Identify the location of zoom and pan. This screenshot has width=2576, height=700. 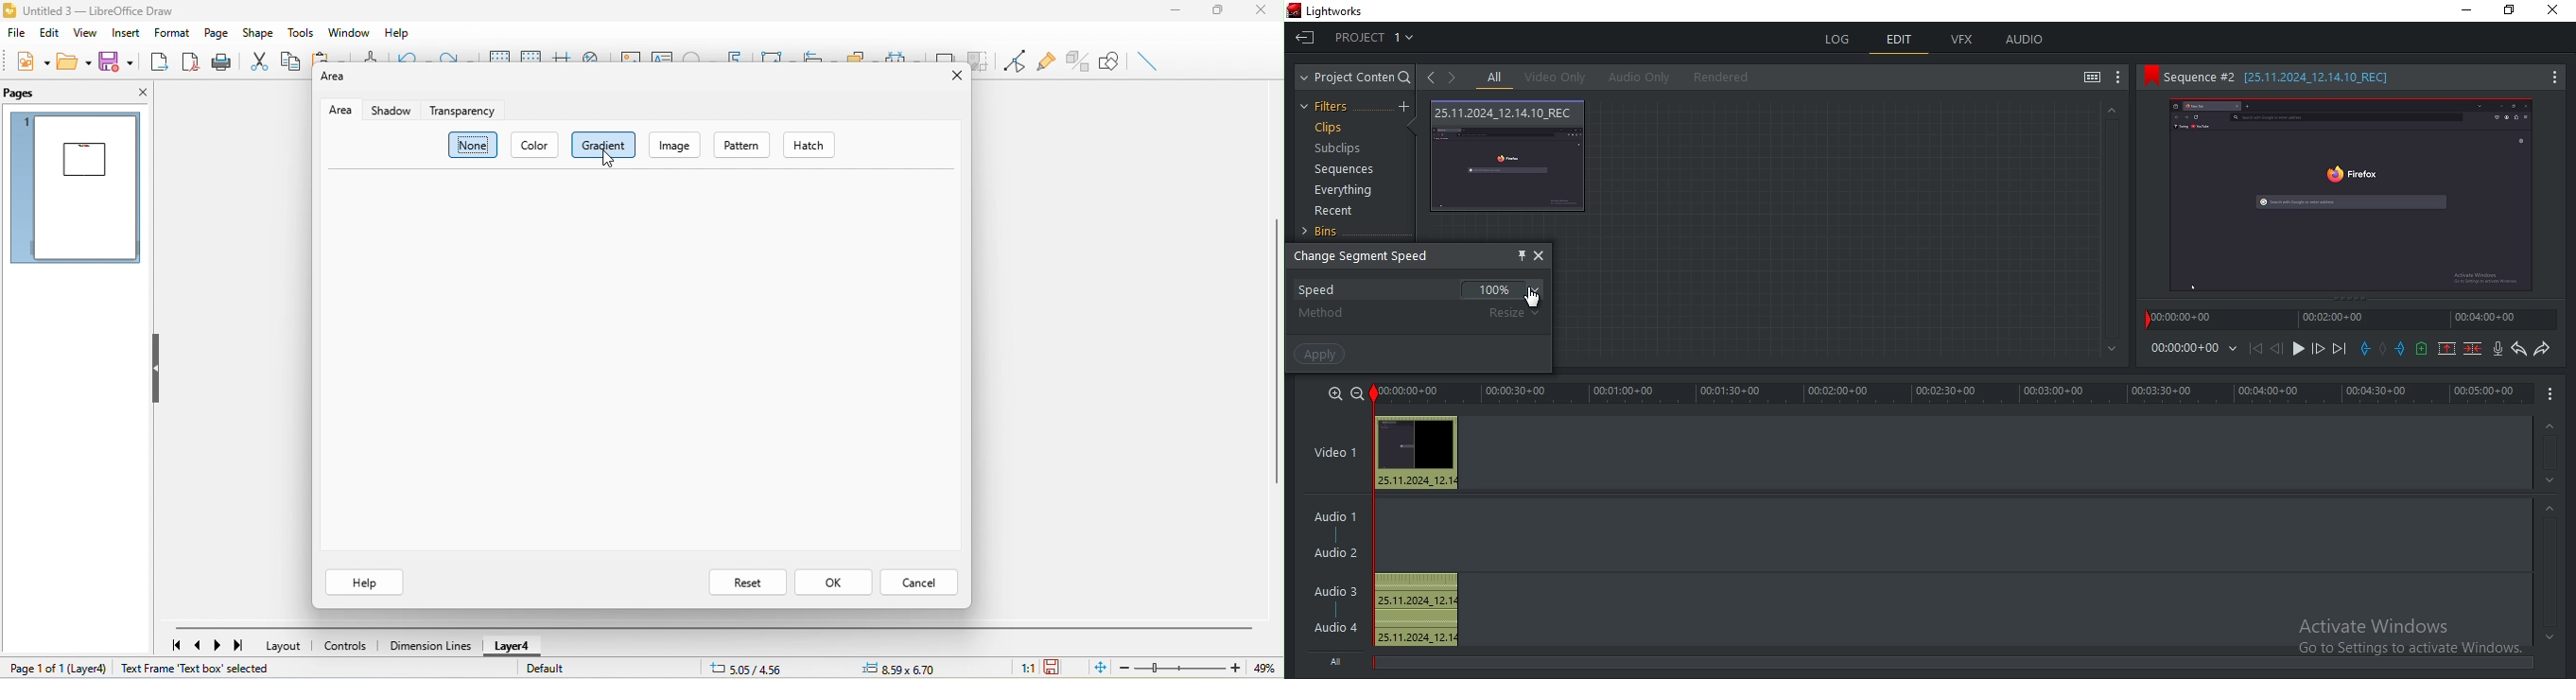
(593, 55).